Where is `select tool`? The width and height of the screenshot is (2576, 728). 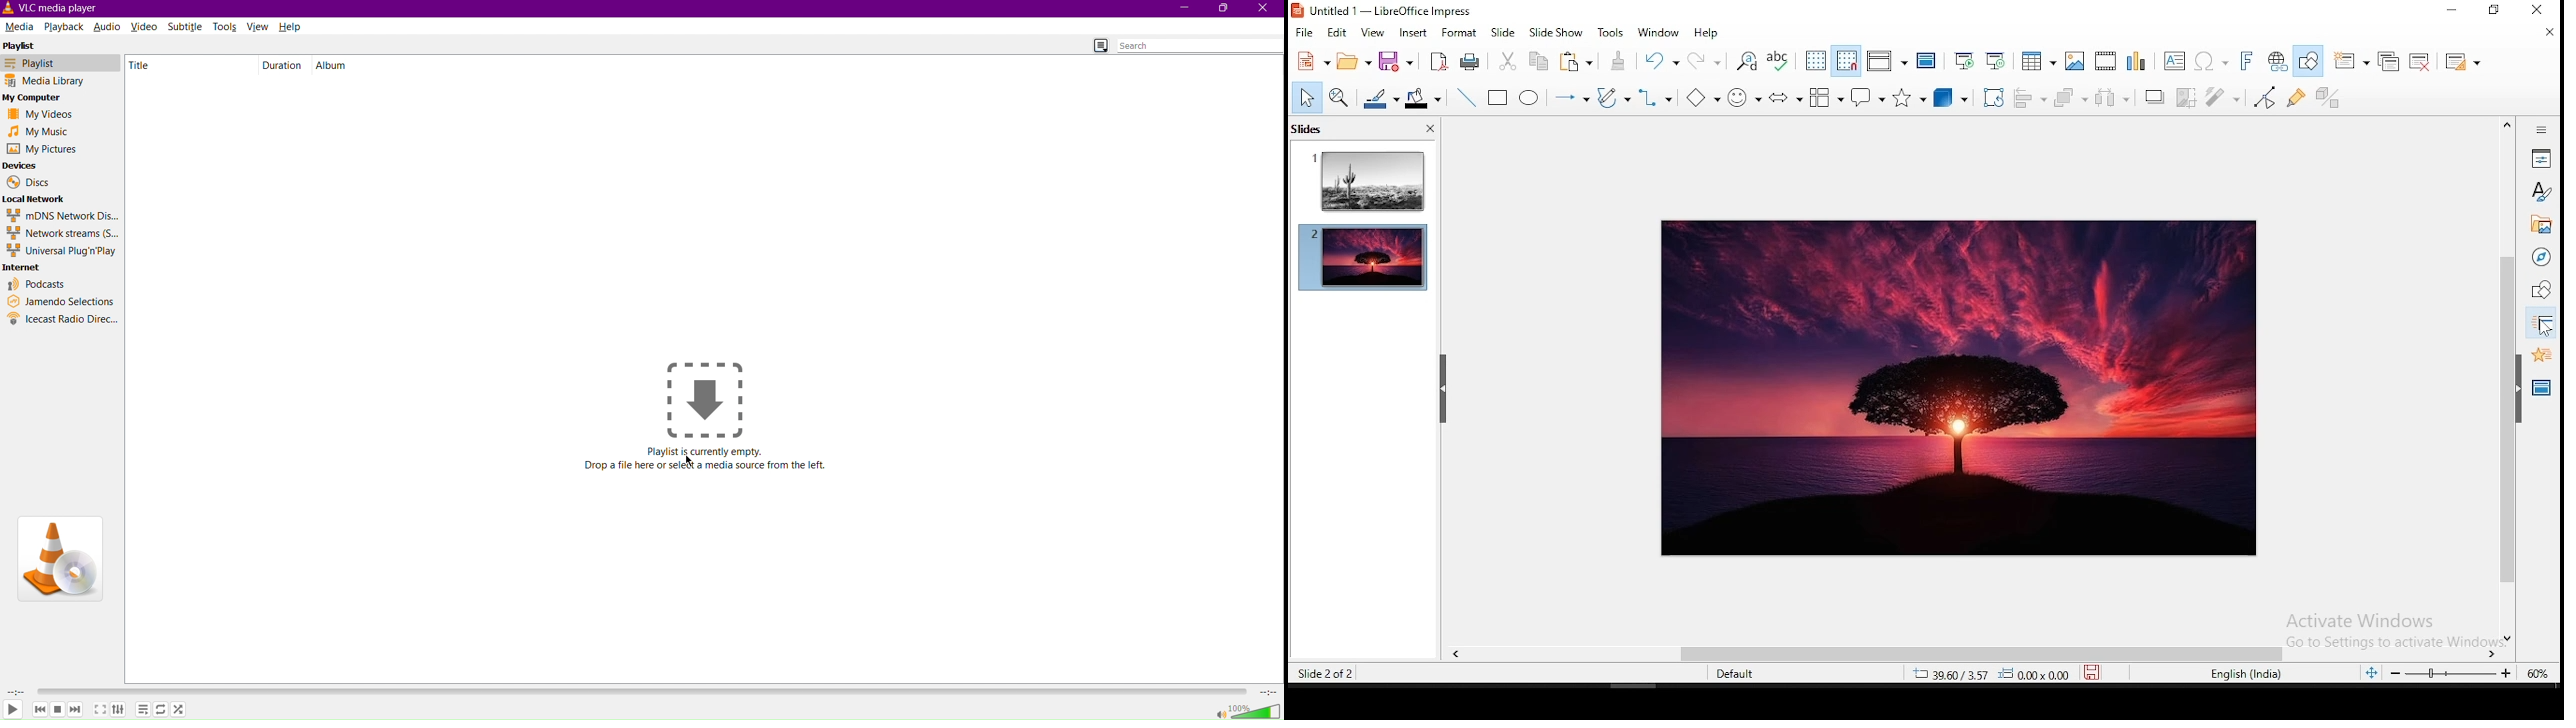 select tool is located at coordinates (1308, 99).